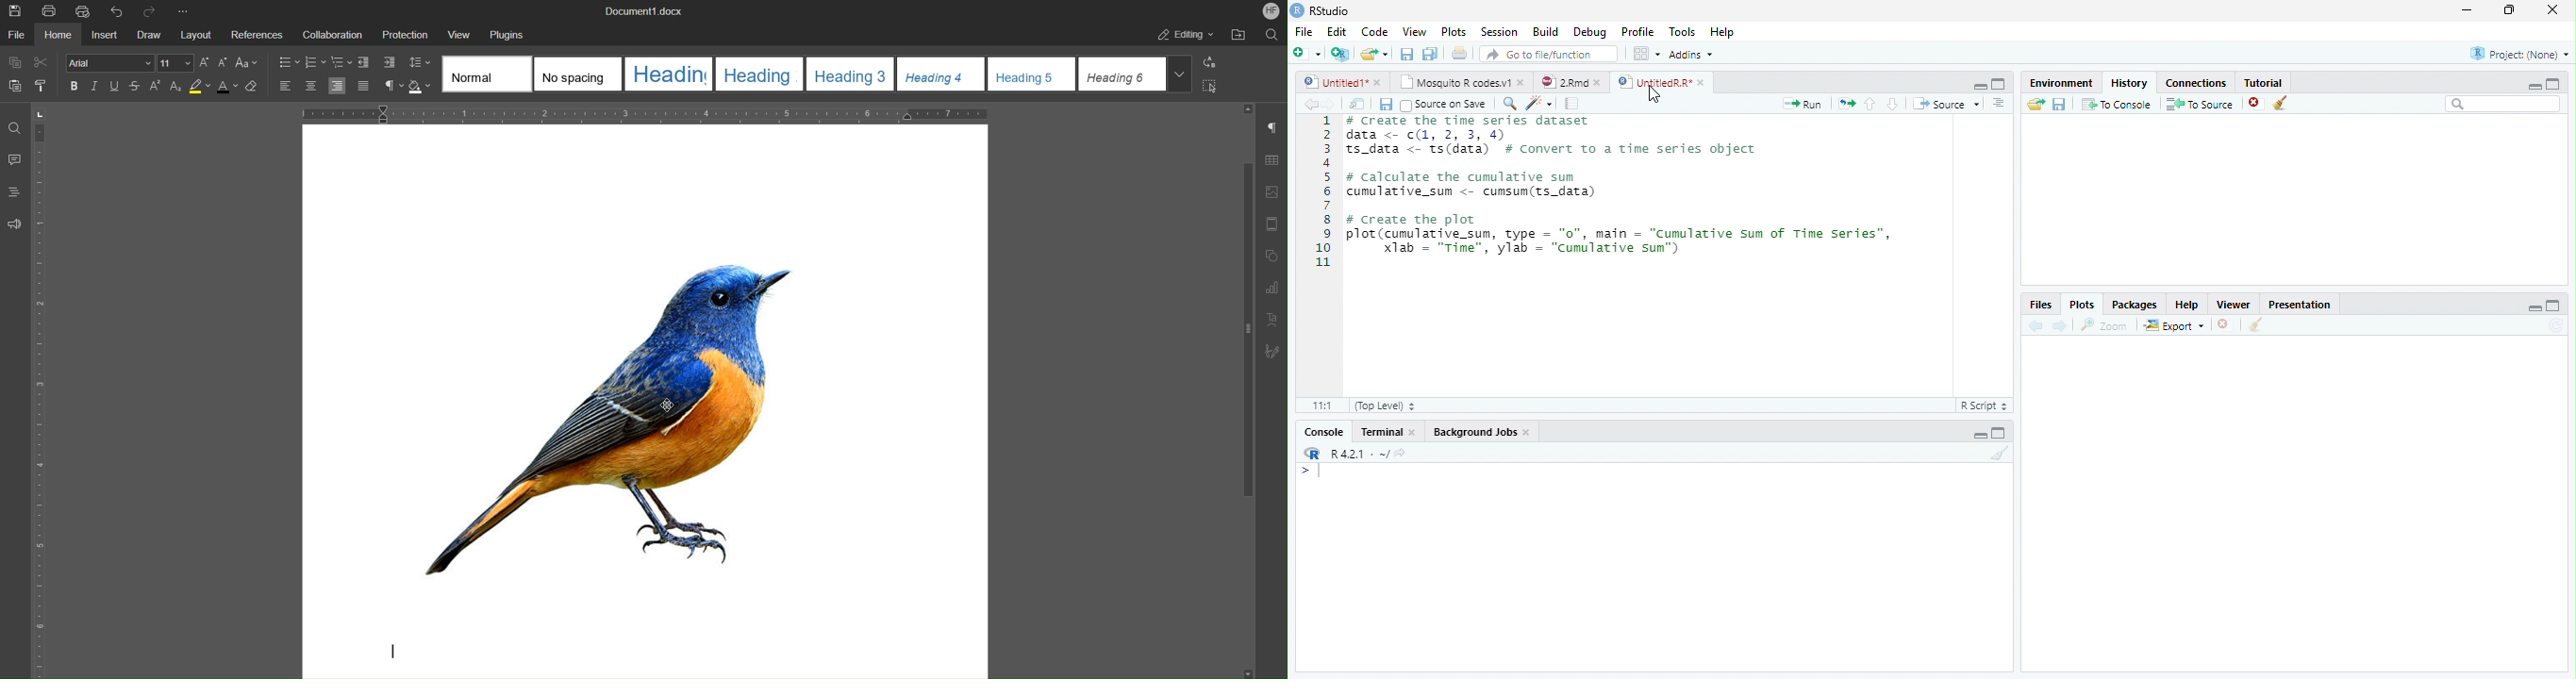 Image resolution: width=2576 pixels, height=700 pixels. What do you see at coordinates (421, 87) in the screenshot?
I see `Shading` at bounding box center [421, 87].